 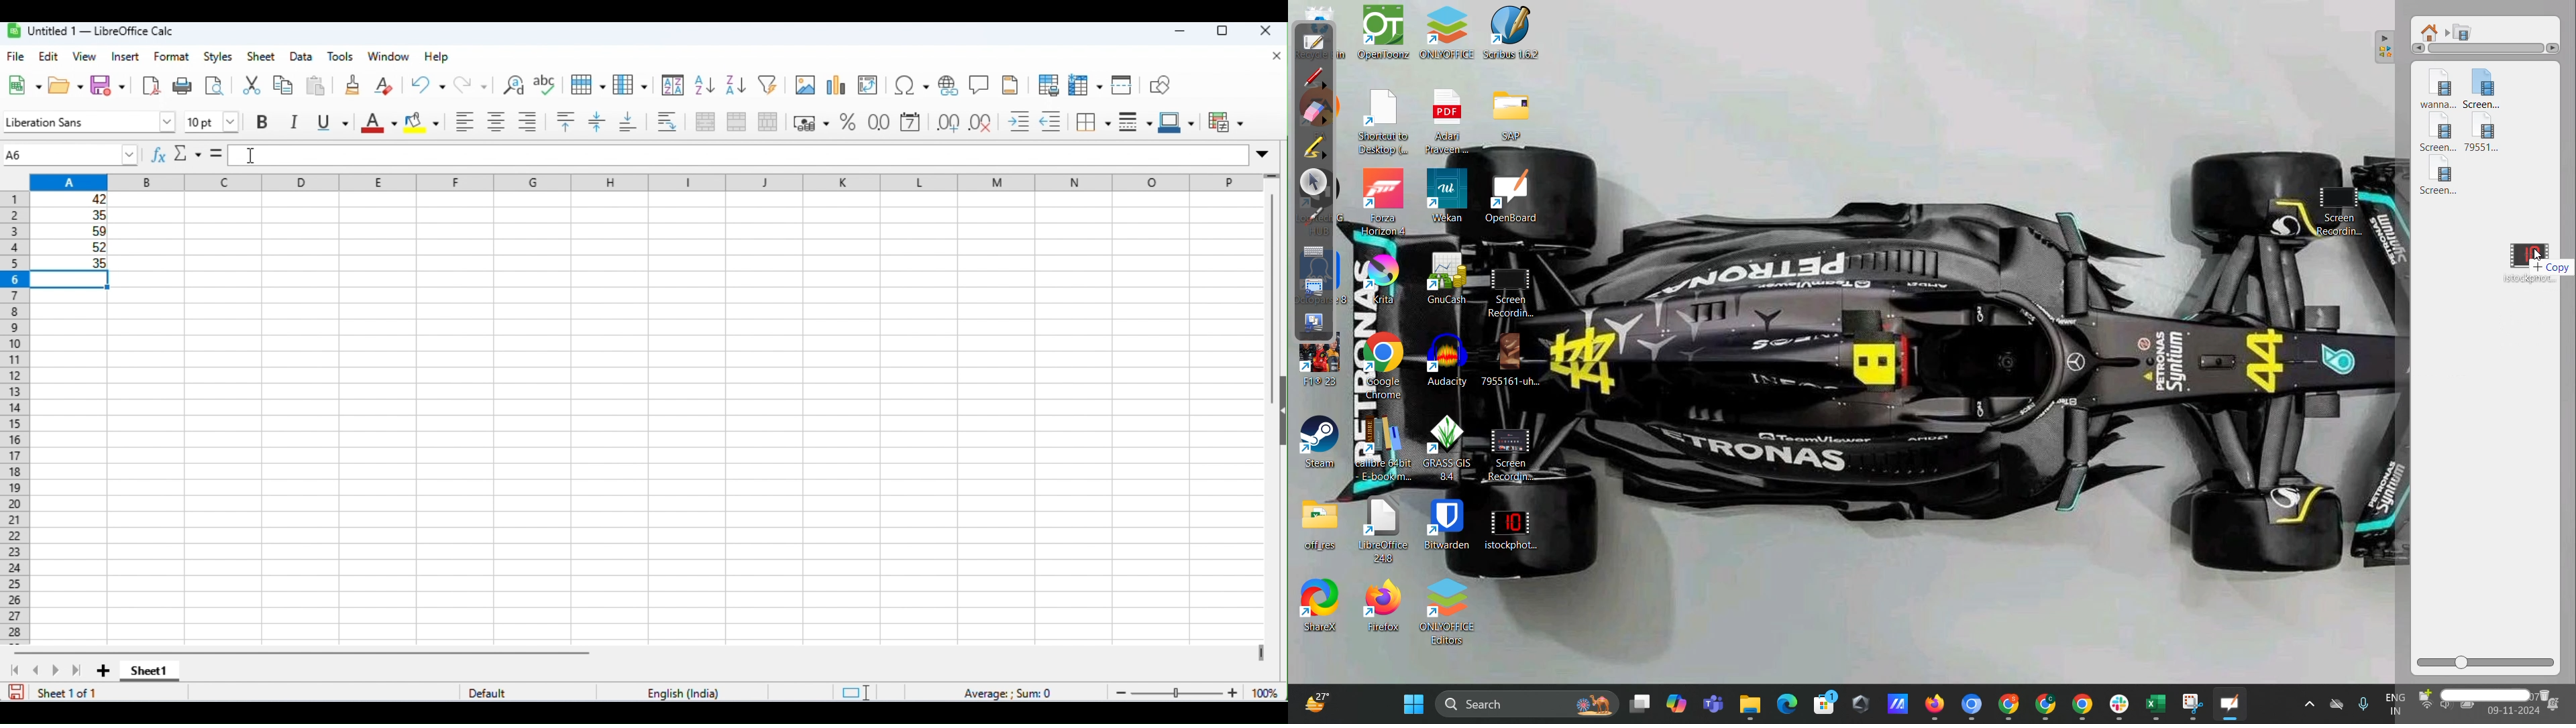 What do you see at coordinates (17, 56) in the screenshot?
I see `file` at bounding box center [17, 56].